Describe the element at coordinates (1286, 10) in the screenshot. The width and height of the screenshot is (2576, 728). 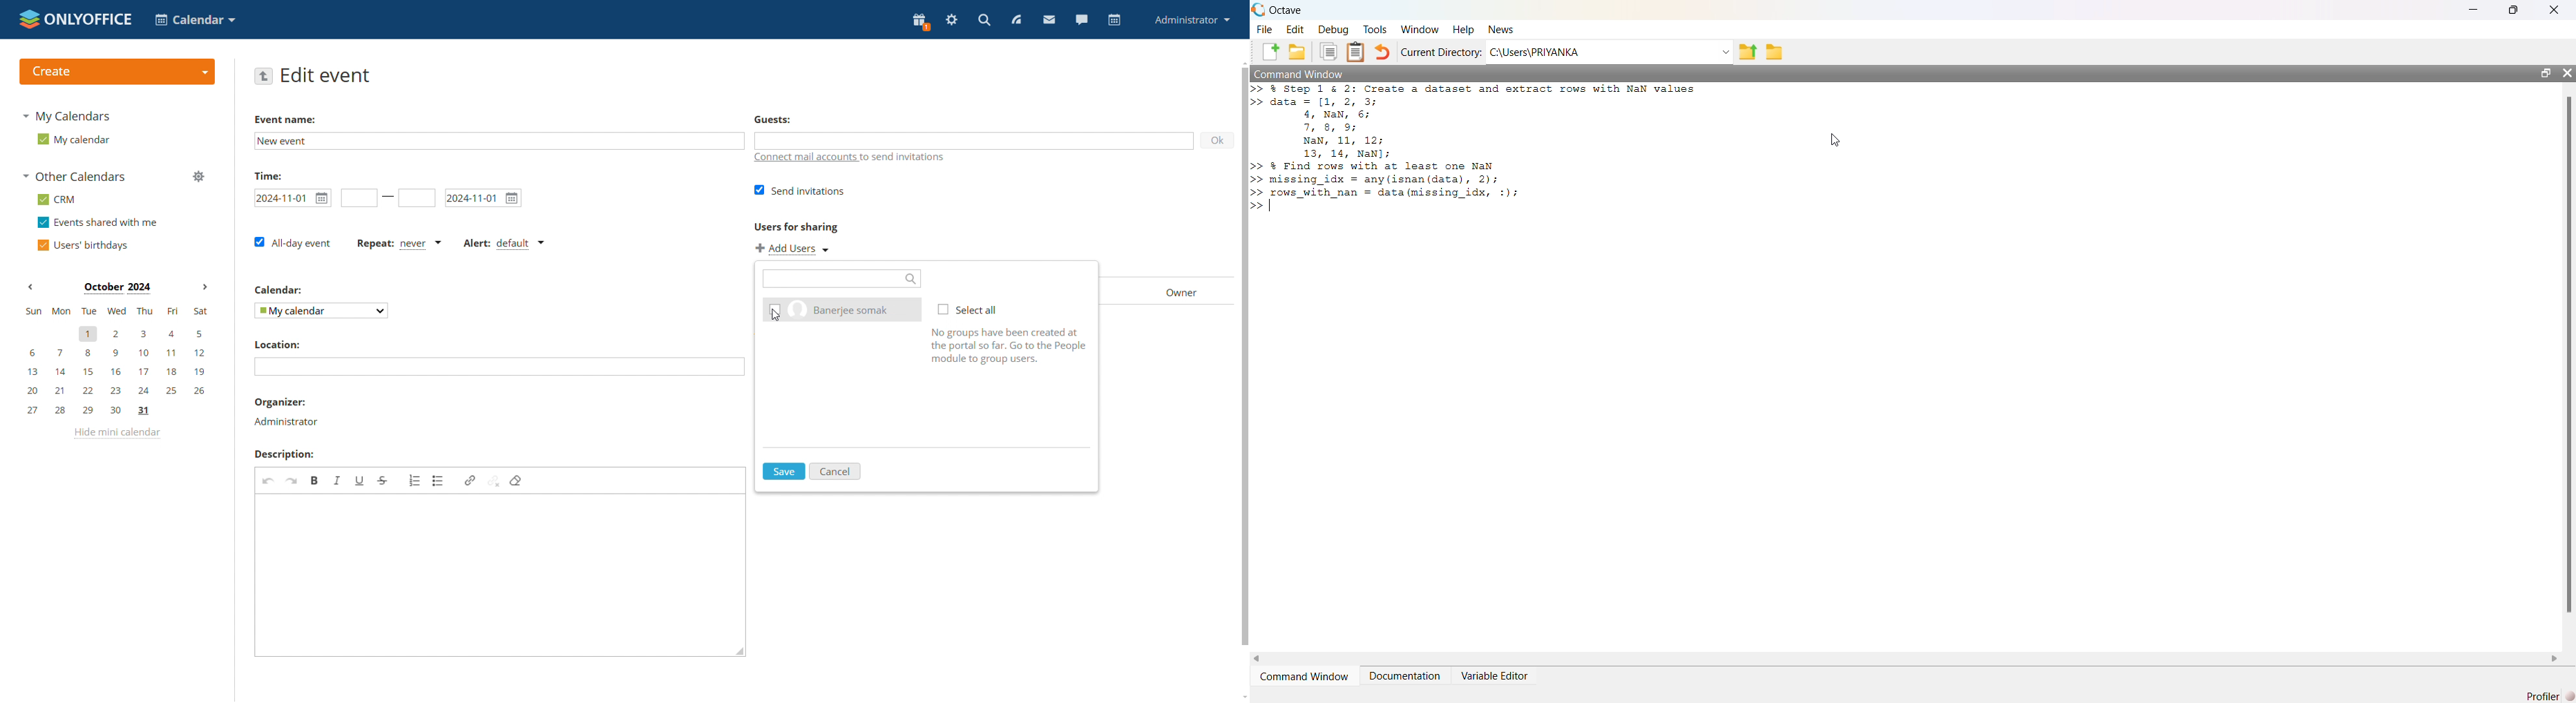
I see `Octave` at that location.